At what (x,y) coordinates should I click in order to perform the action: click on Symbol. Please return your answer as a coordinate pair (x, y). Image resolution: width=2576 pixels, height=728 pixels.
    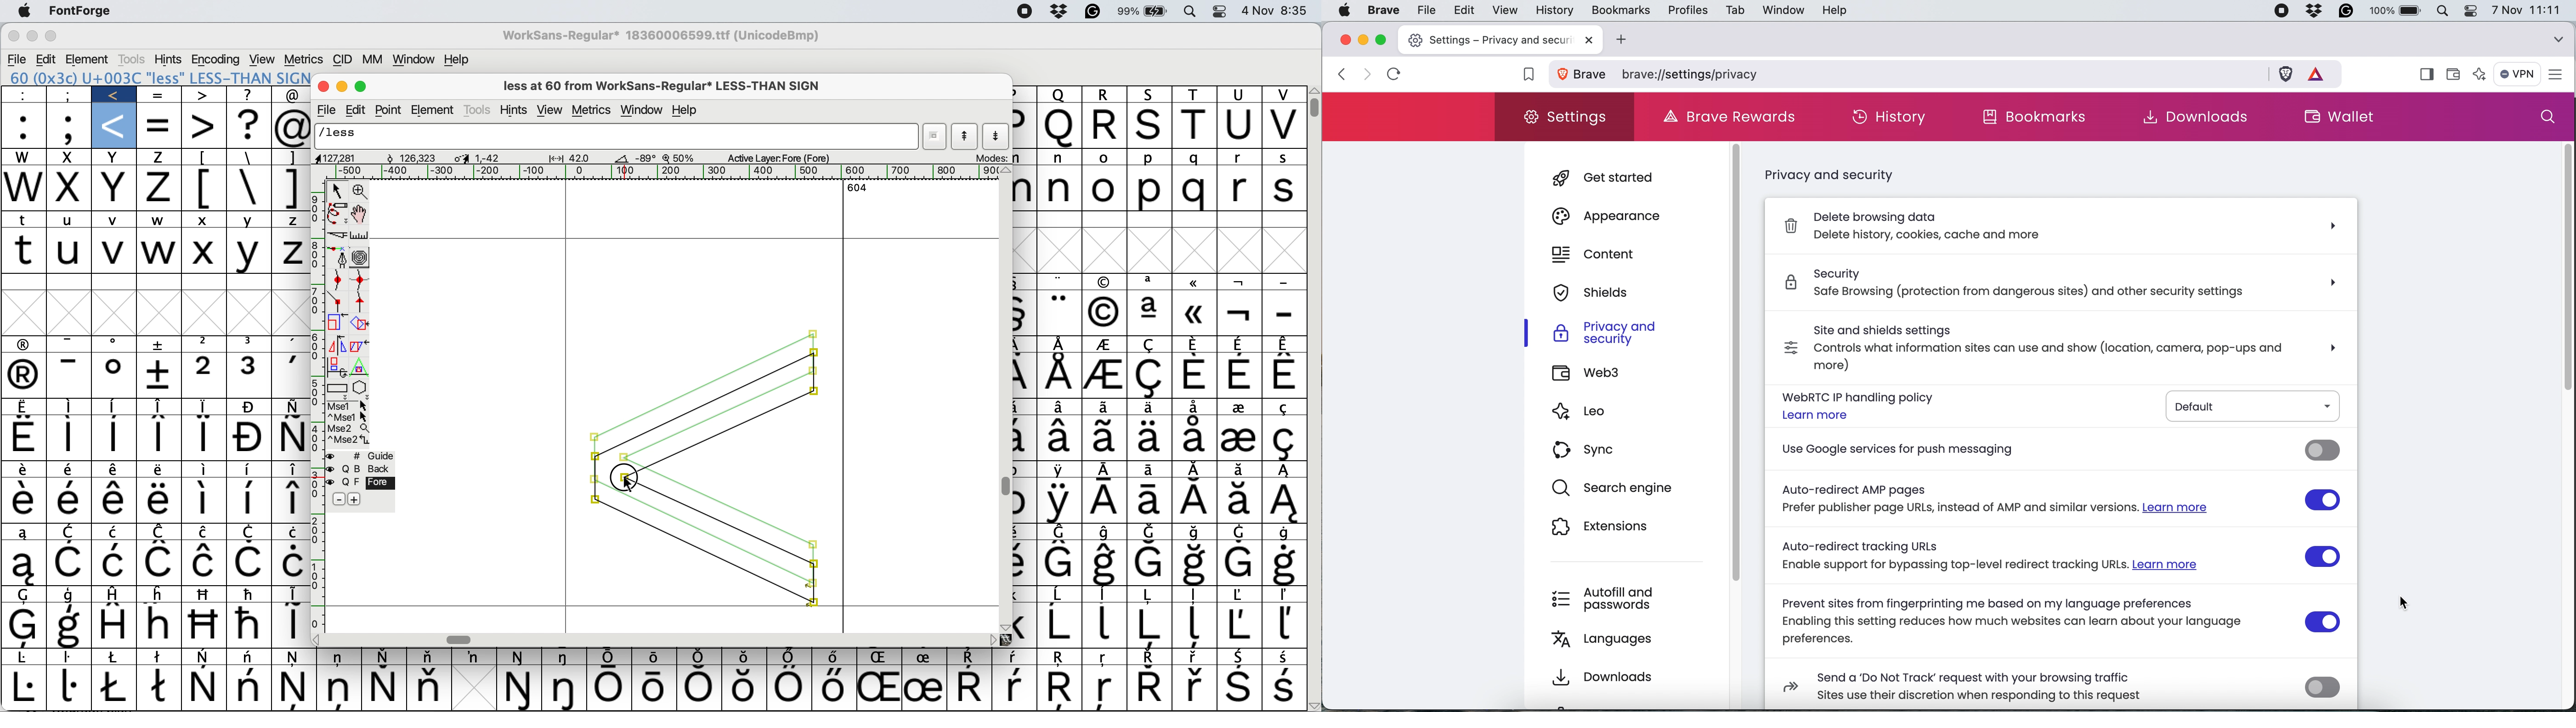
    Looking at the image, I should click on (1105, 438).